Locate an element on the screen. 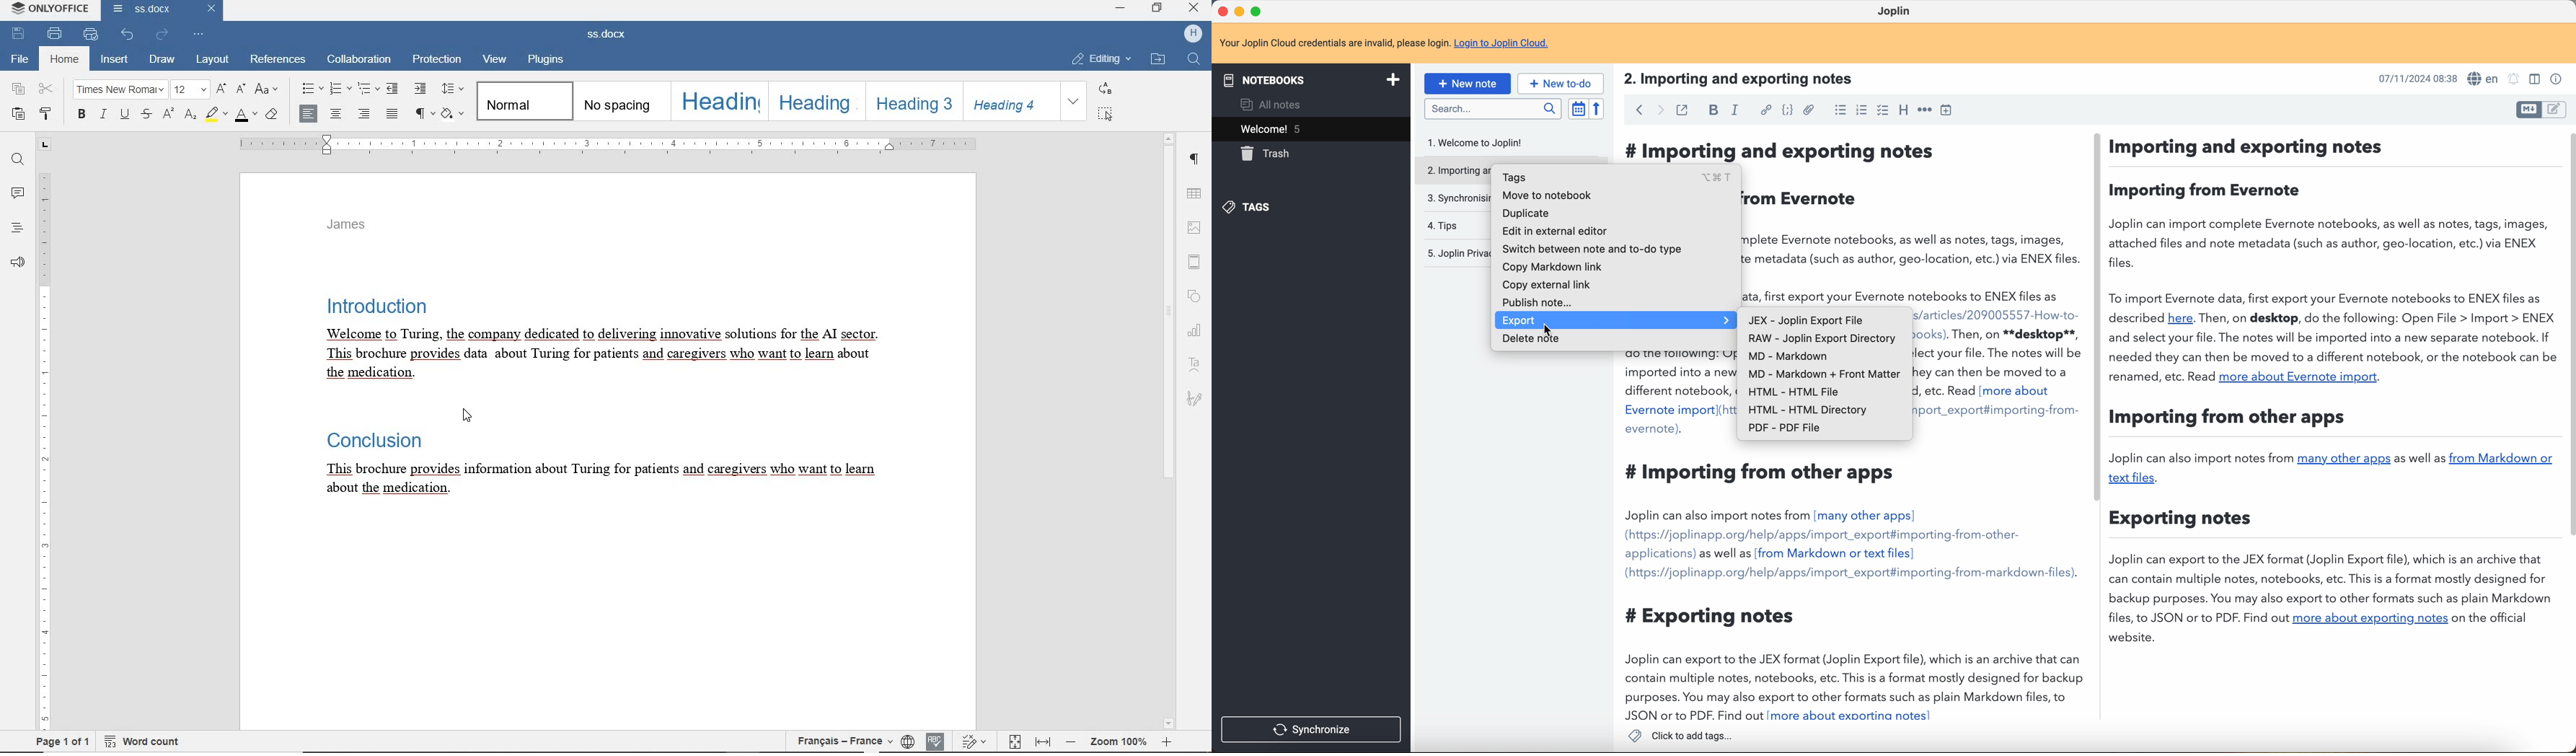 The image size is (2576, 756). EDITING is located at coordinates (1100, 57).